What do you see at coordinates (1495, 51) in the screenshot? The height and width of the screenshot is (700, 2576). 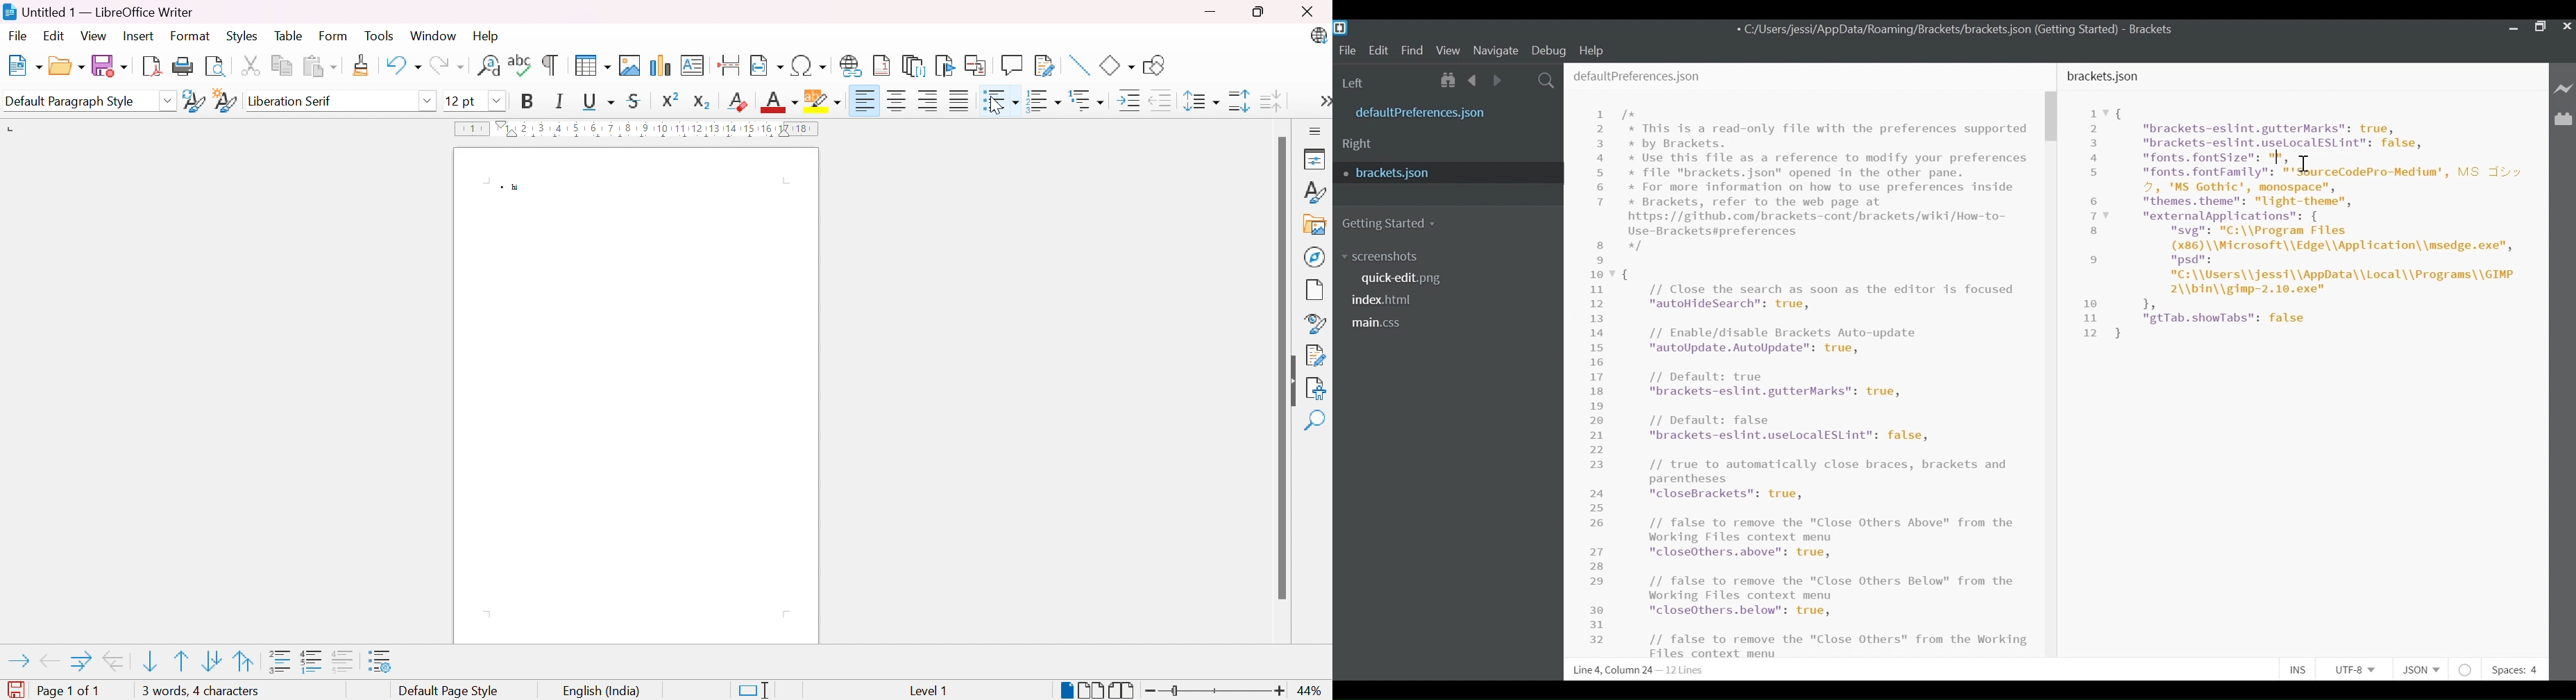 I see `Navigate` at bounding box center [1495, 51].